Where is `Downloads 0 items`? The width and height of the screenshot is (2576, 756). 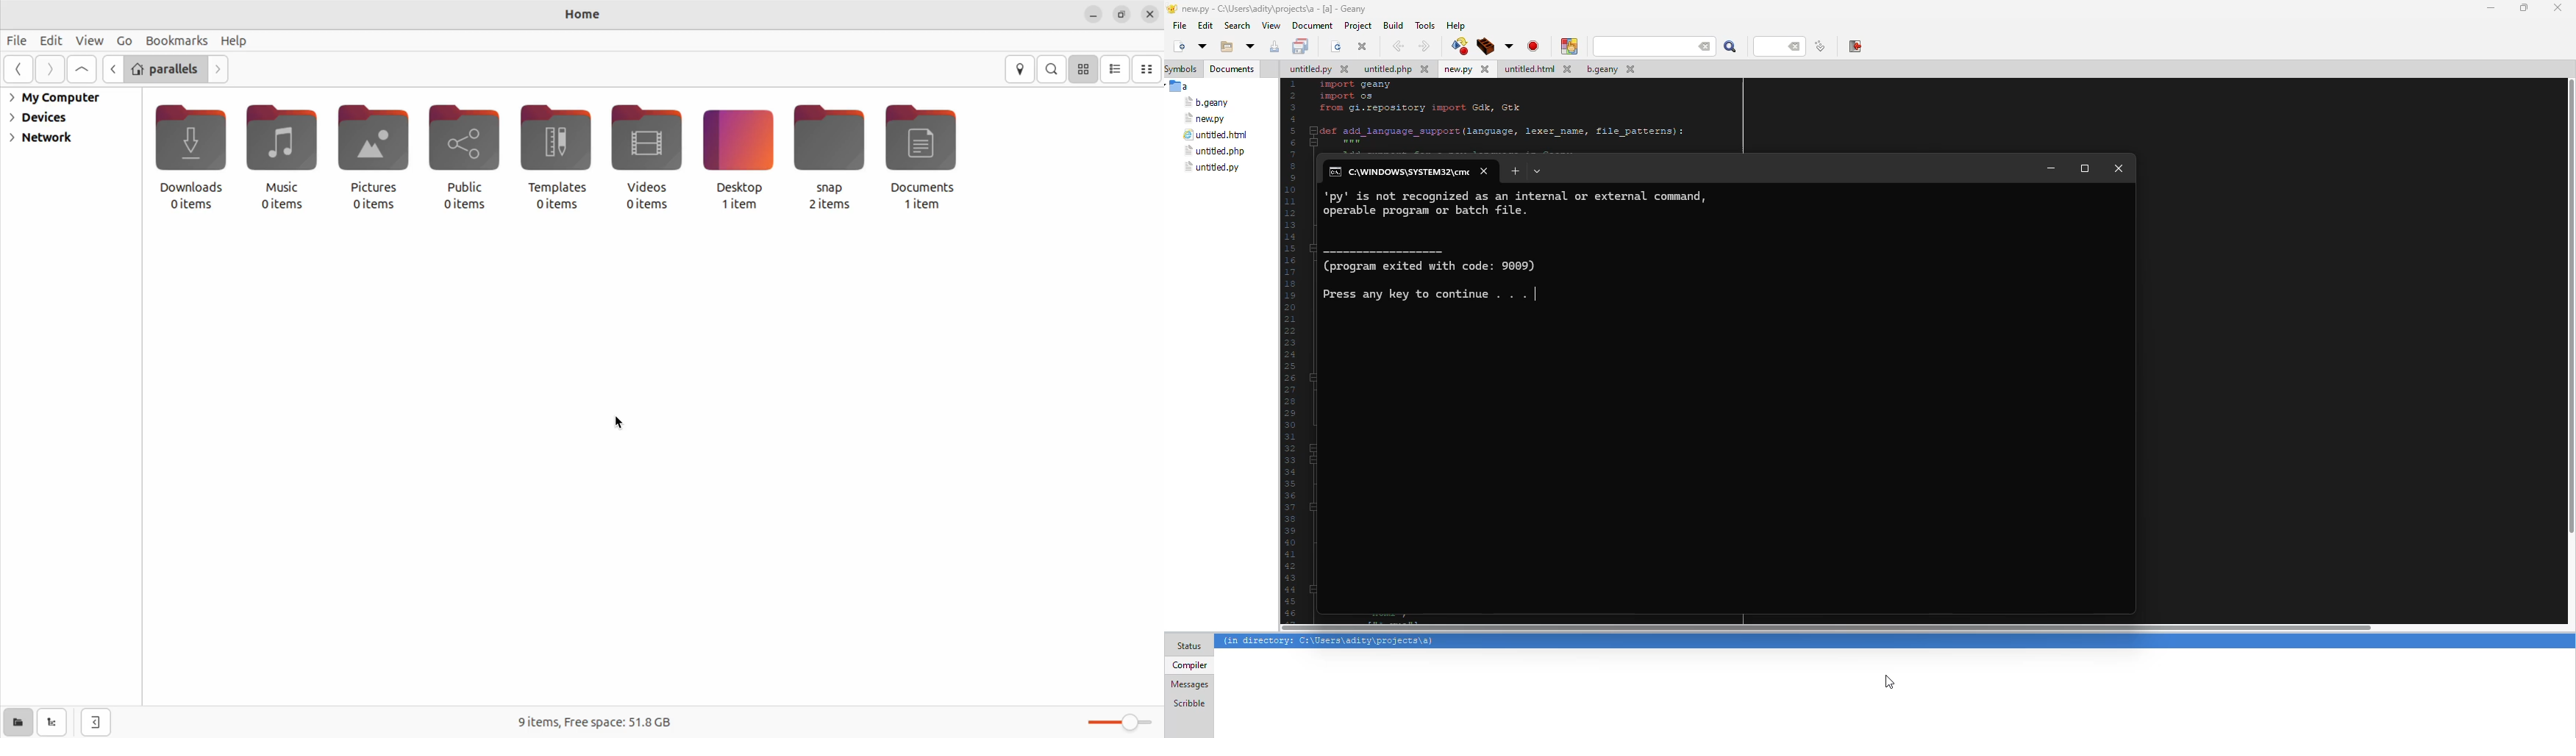
Downloads 0 items is located at coordinates (189, 160).